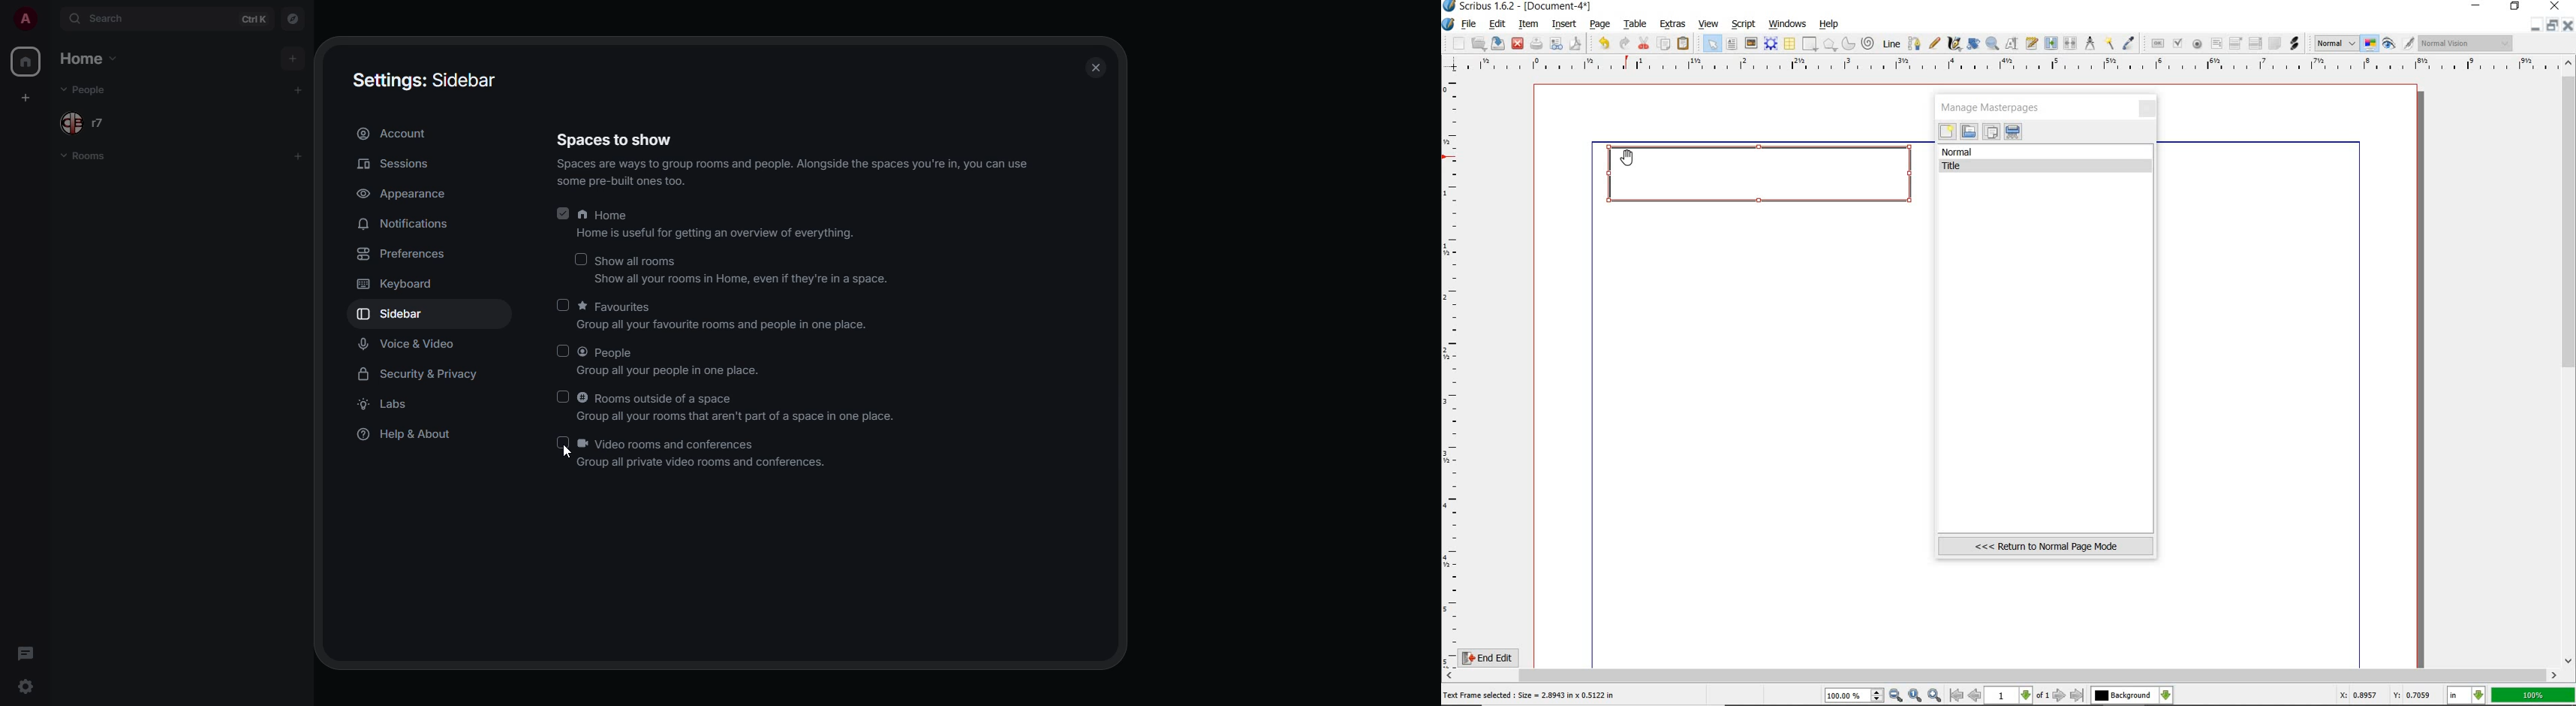 The height and width of the screenshot is (728, 2576). What do you see at coordinates (1624, 43) in the screenshot?
I see `redo` at bounding box center [1624, 43].